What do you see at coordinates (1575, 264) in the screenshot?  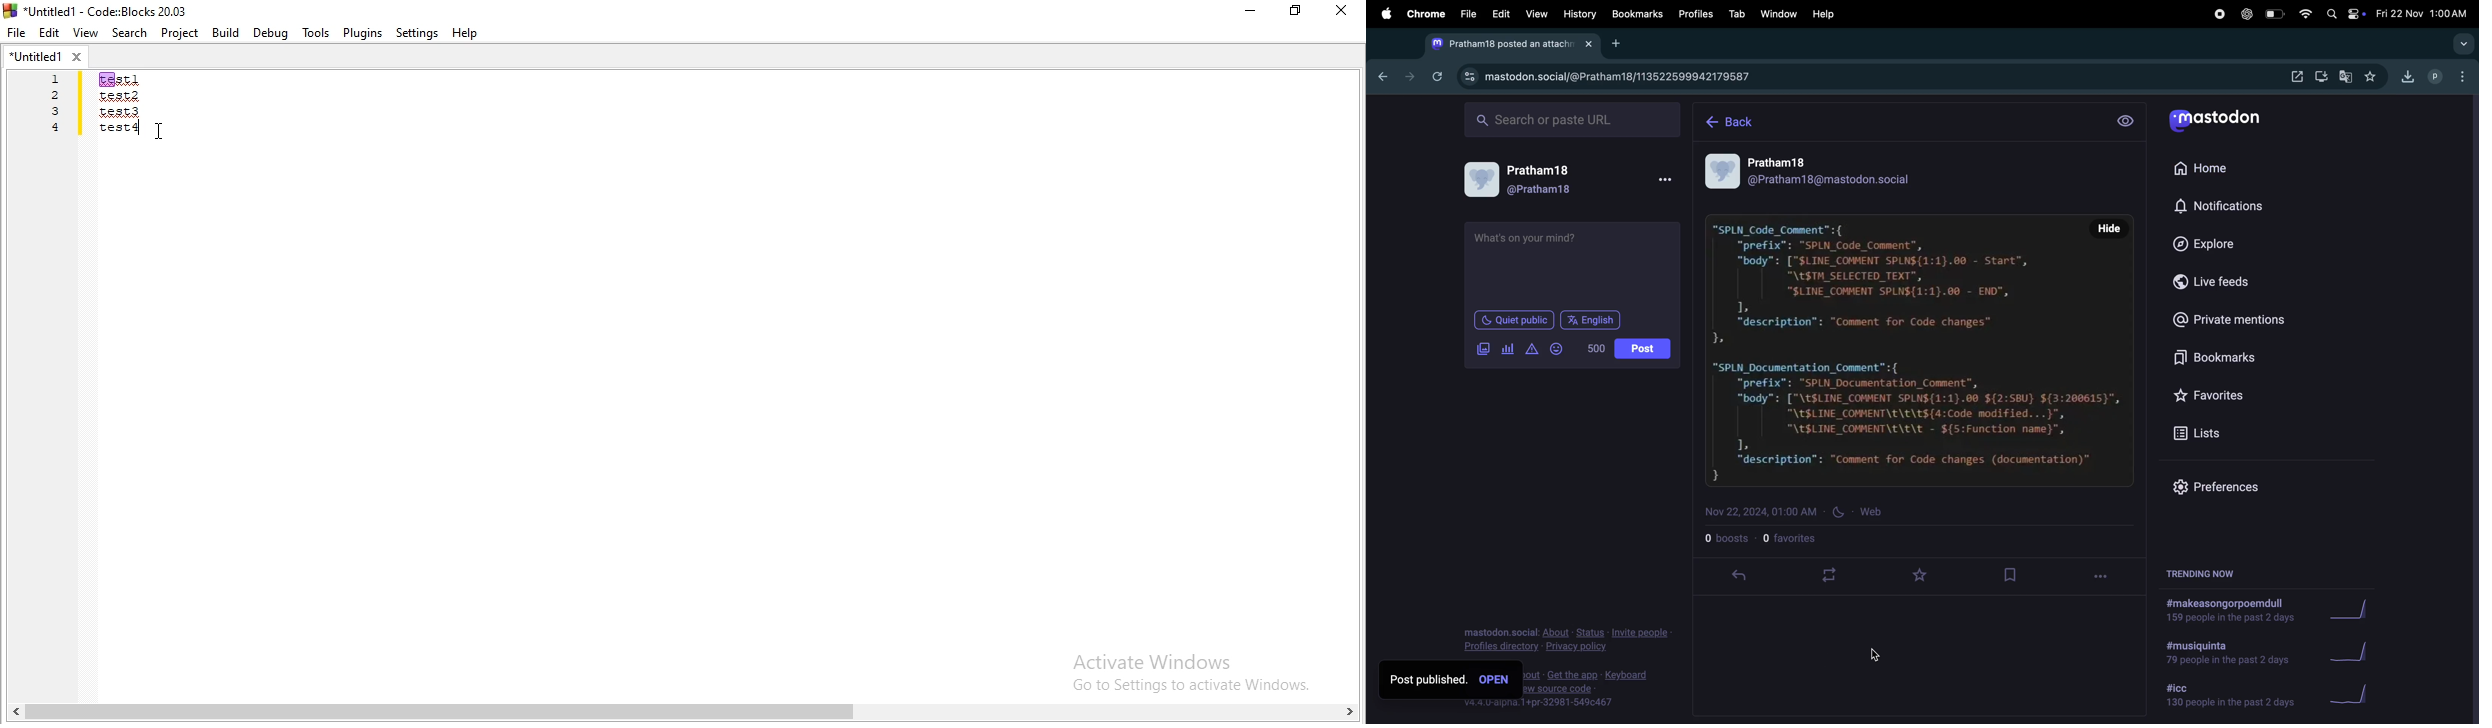 I see `text box` at bounding box center [1575, 264].